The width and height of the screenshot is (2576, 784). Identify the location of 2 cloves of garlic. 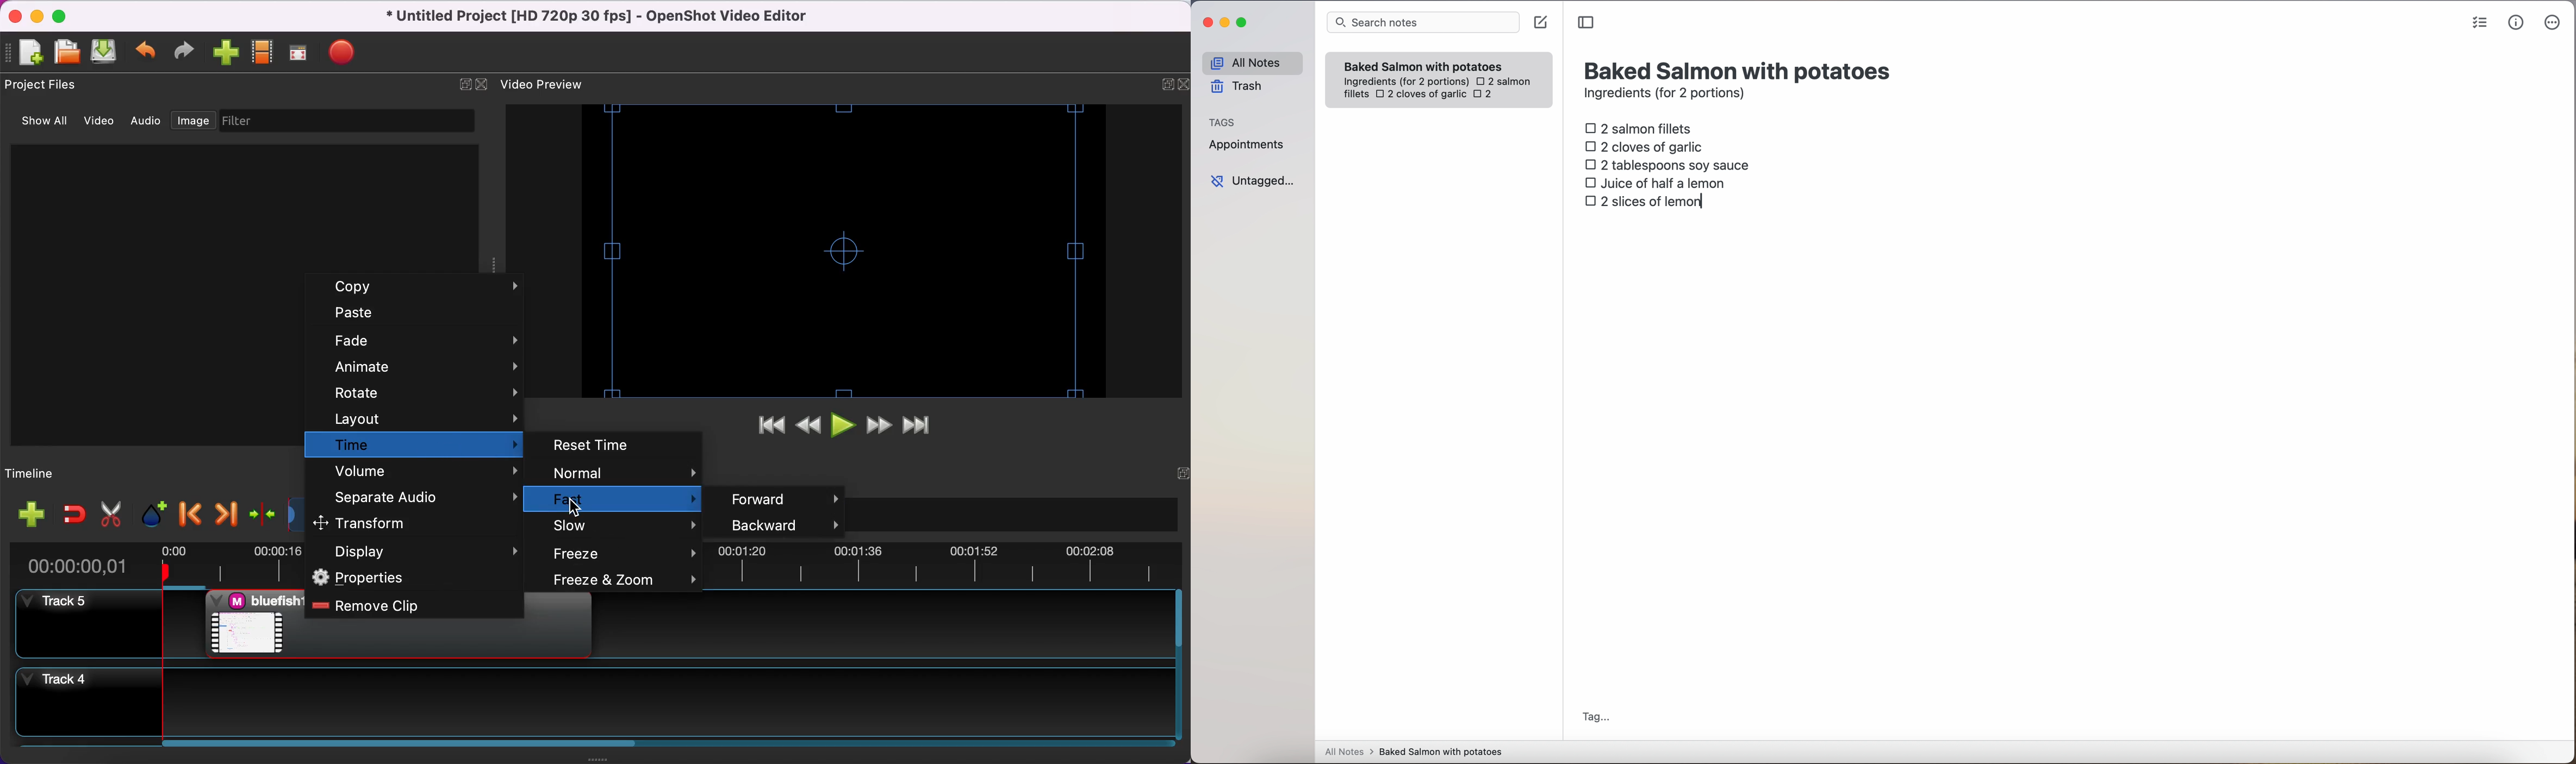
(1421, 95).